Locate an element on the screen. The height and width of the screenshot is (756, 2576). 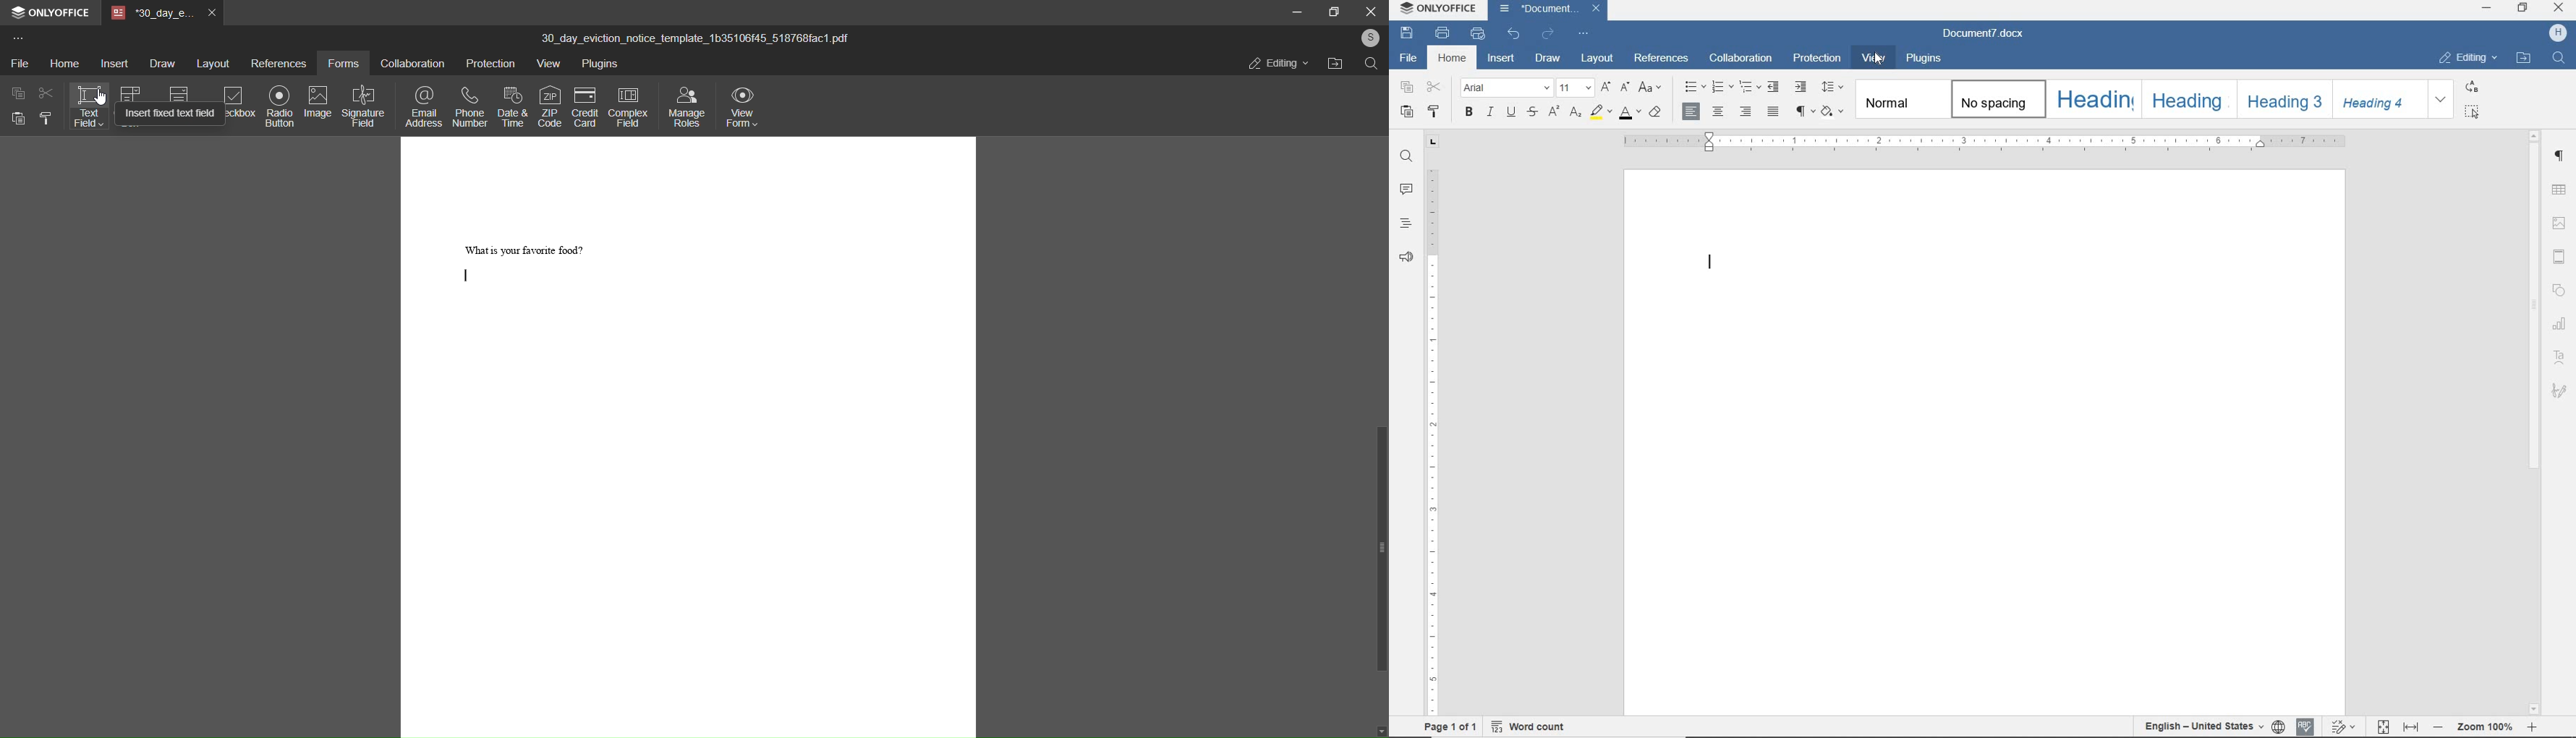
DECREMENT FONT SIZE is located at coordinates (1625, 87).